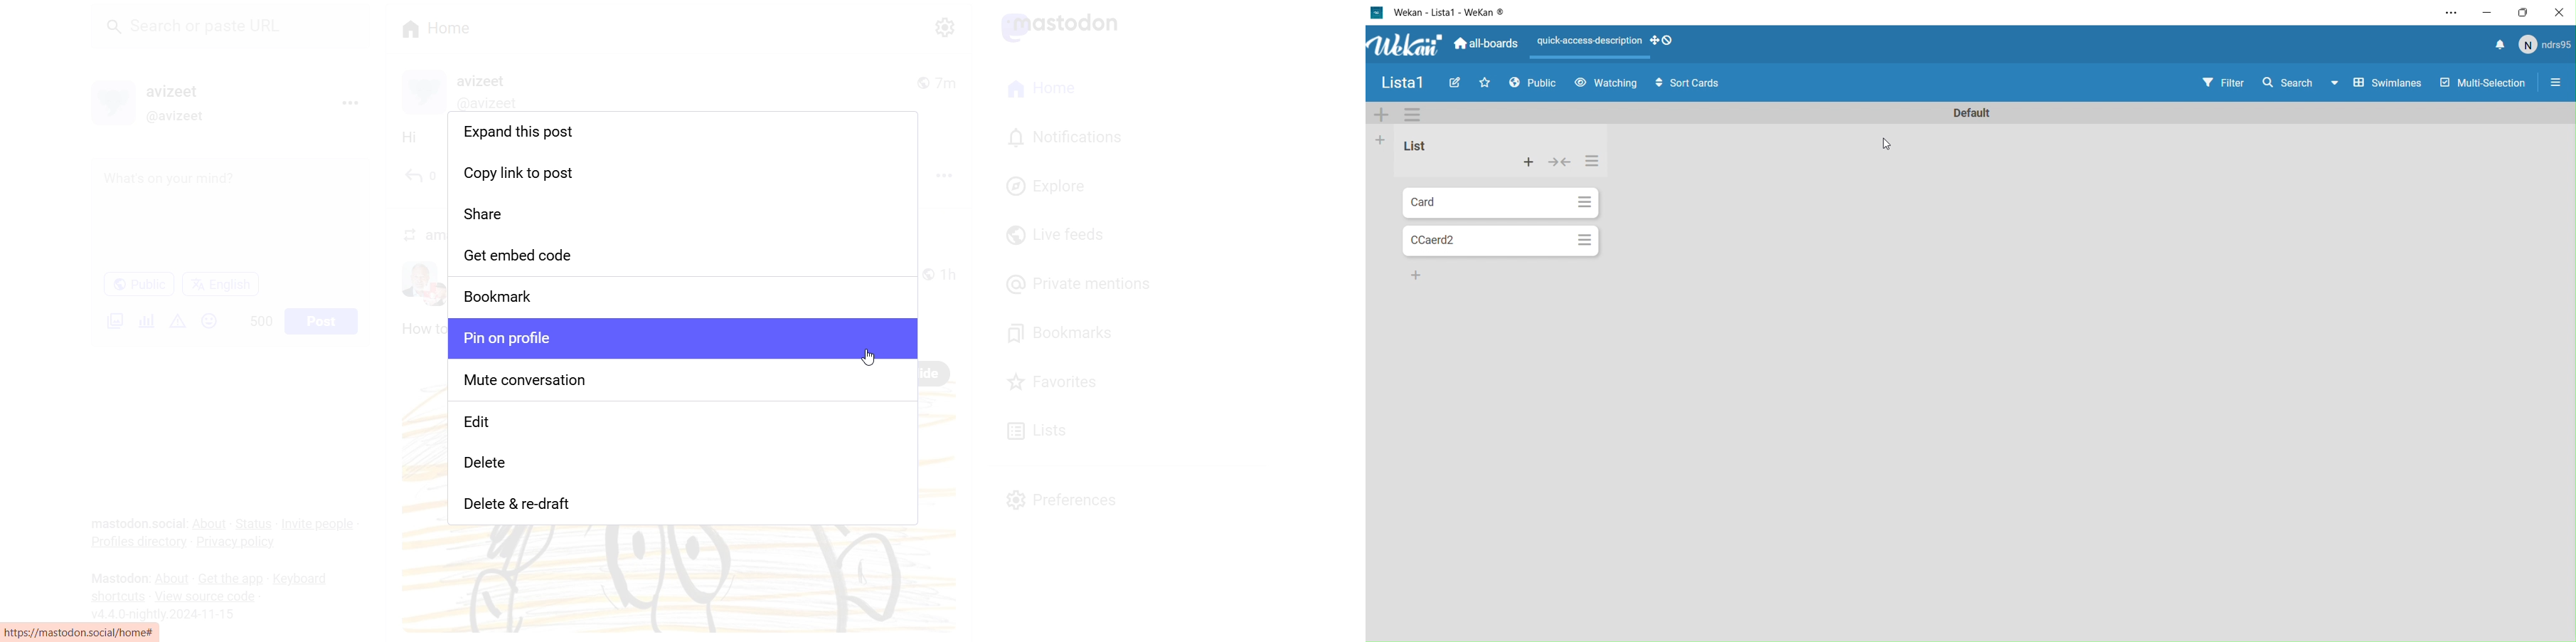 This screenshot has height=644, width=2576. What do you see at coordinates (1606, 85) in the screenshot?
I see `Watching` at bounding box center [1606, 85].